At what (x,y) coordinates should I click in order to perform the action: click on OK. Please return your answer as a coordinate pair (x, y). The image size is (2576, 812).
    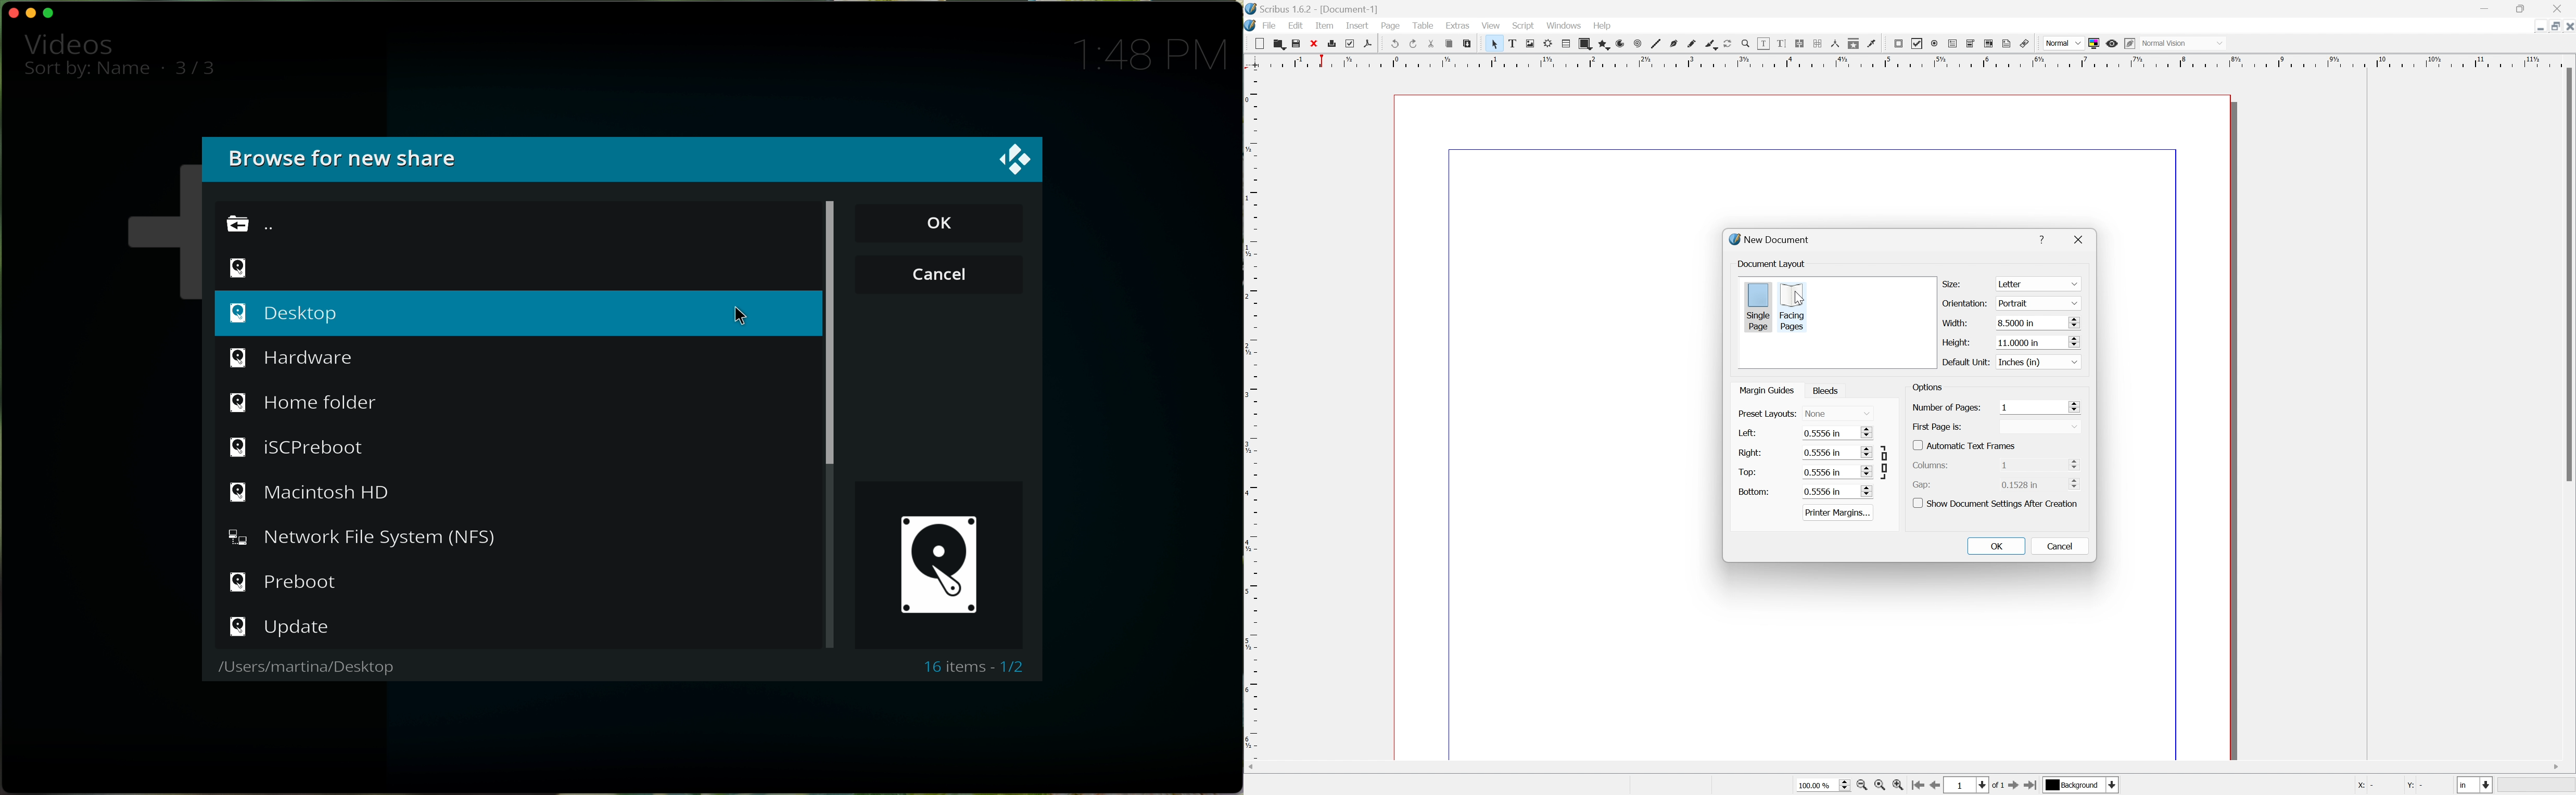
    Looking at the image, I should click on (941, 224).